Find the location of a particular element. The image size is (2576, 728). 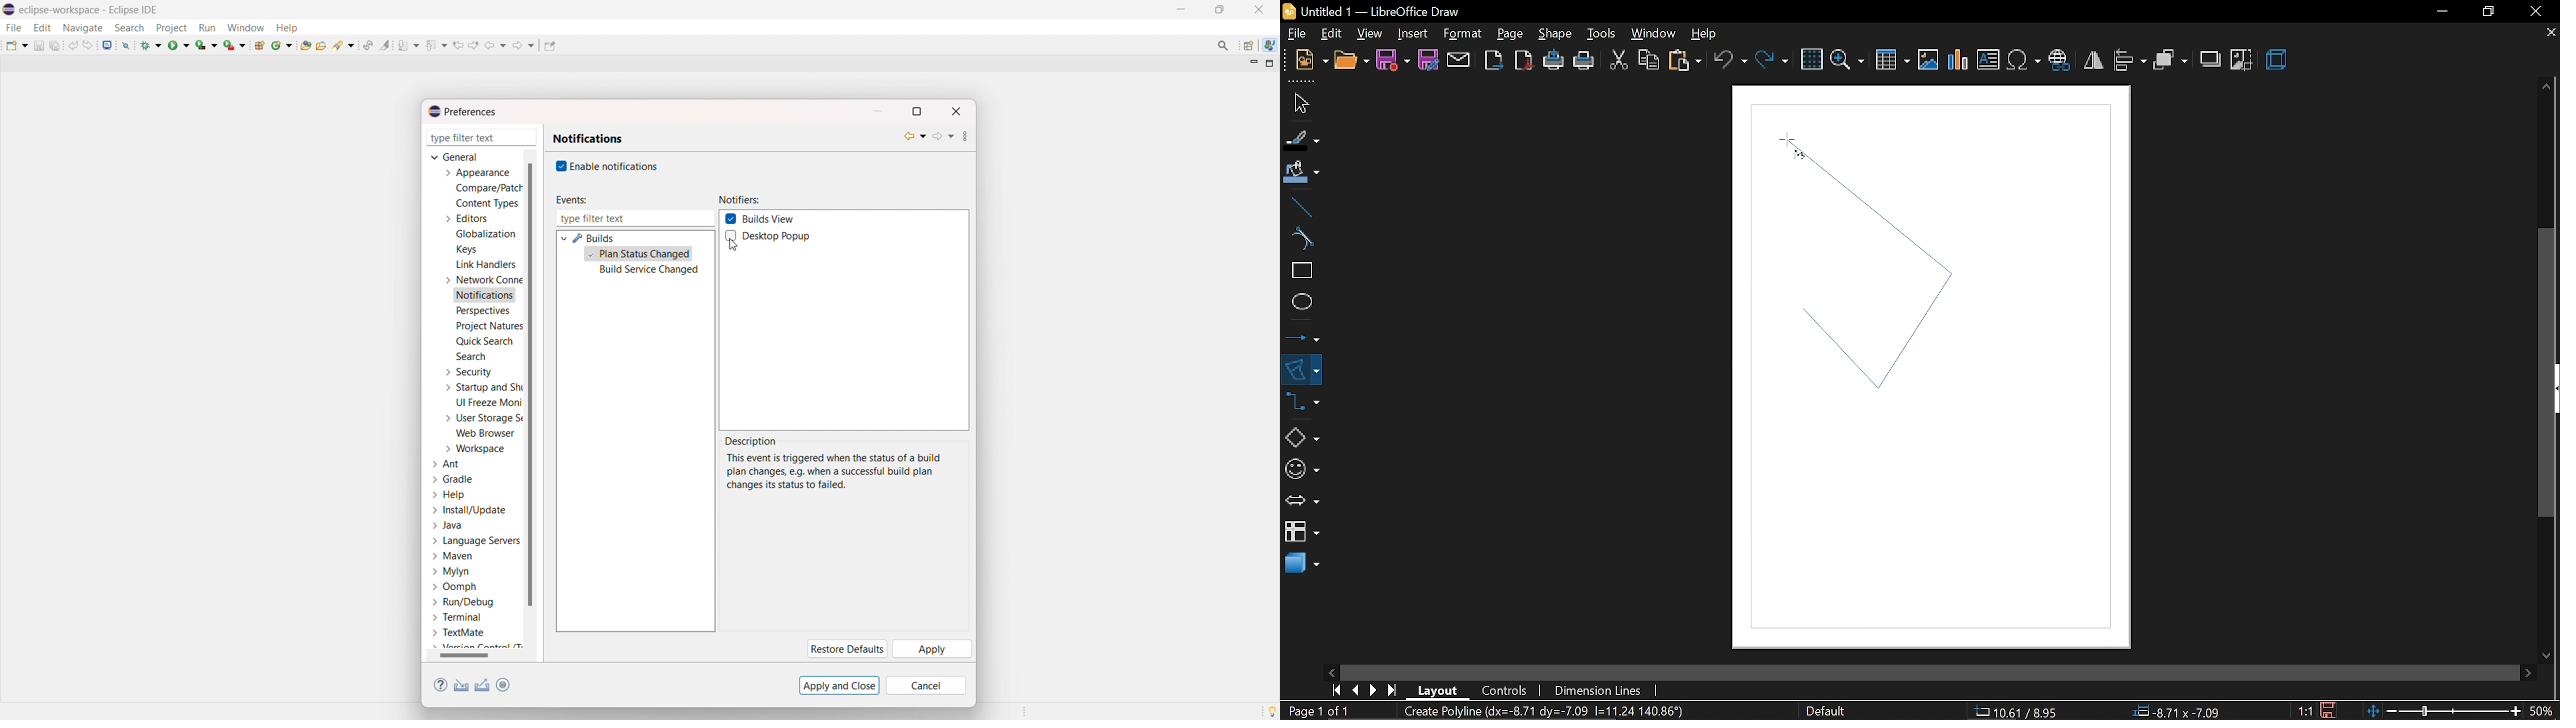

page style is located at coordinates (1826, 711).